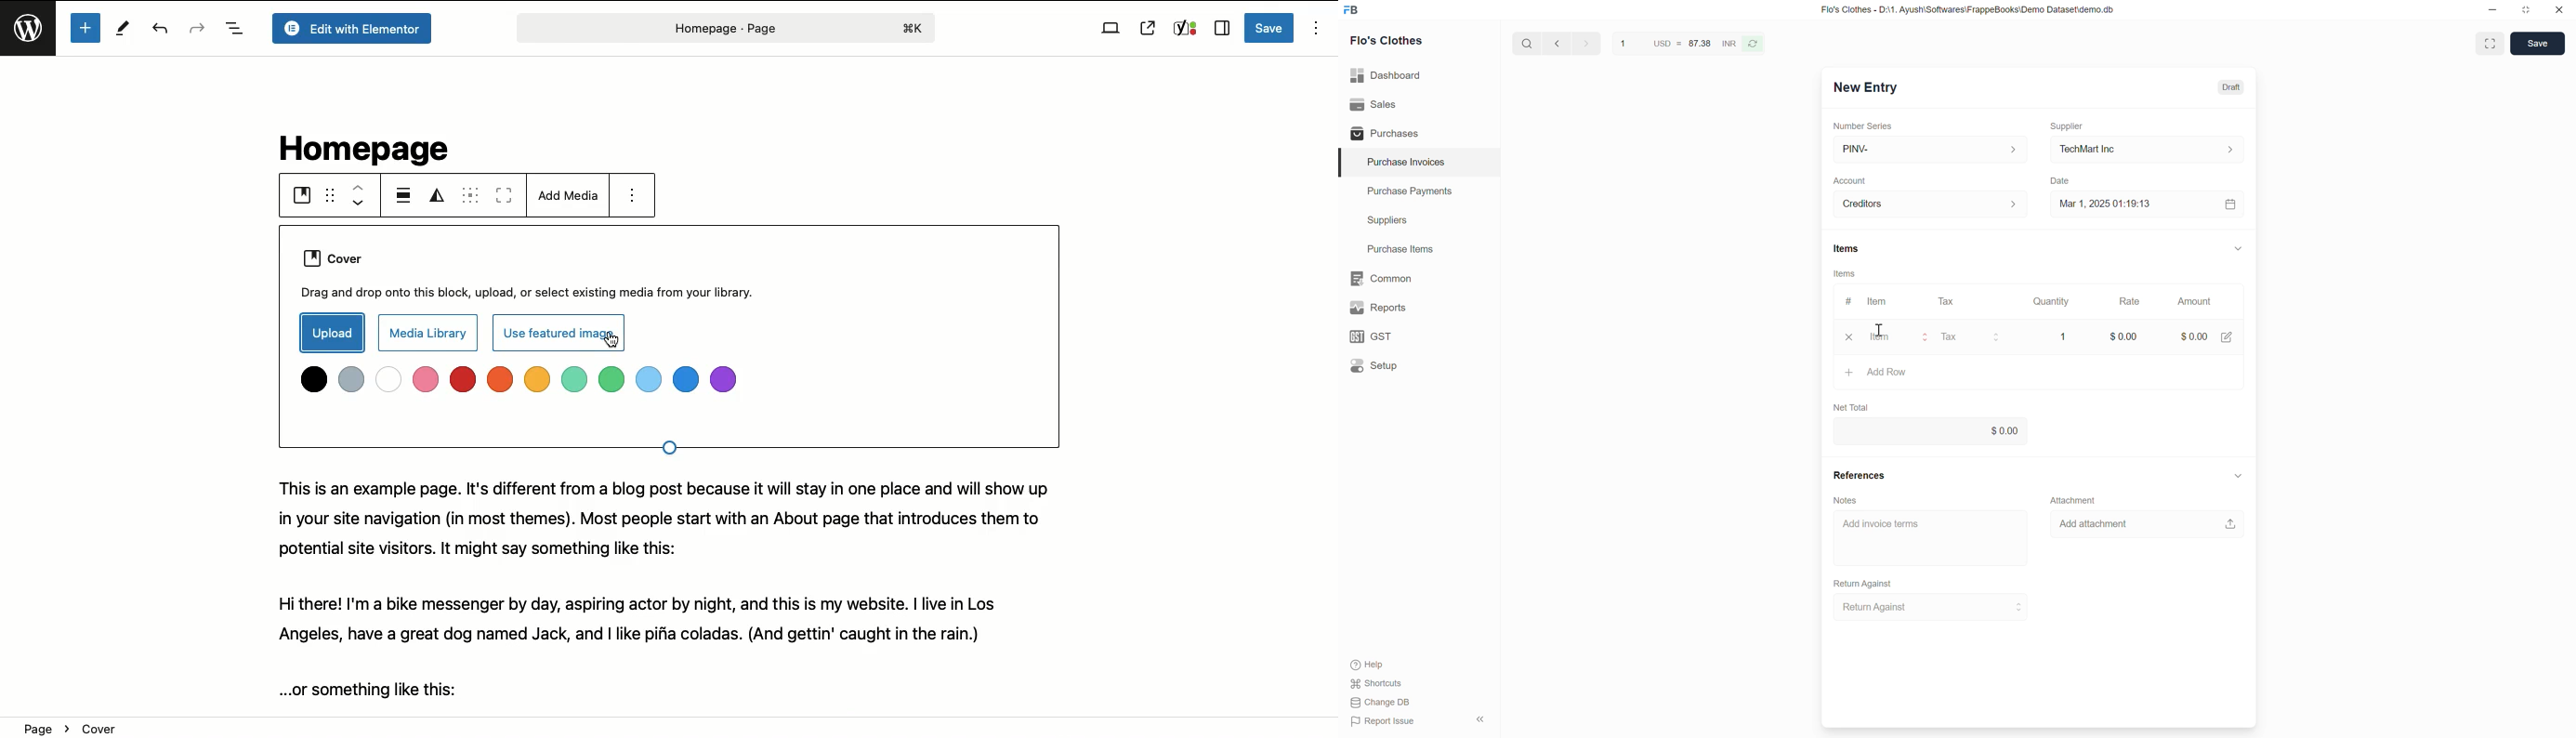 Image resolution: width=2576 pixels, height=756 pixels. Describe the element at coordinates (1947, 301) in the screenshot. I see `Tax` at that location.